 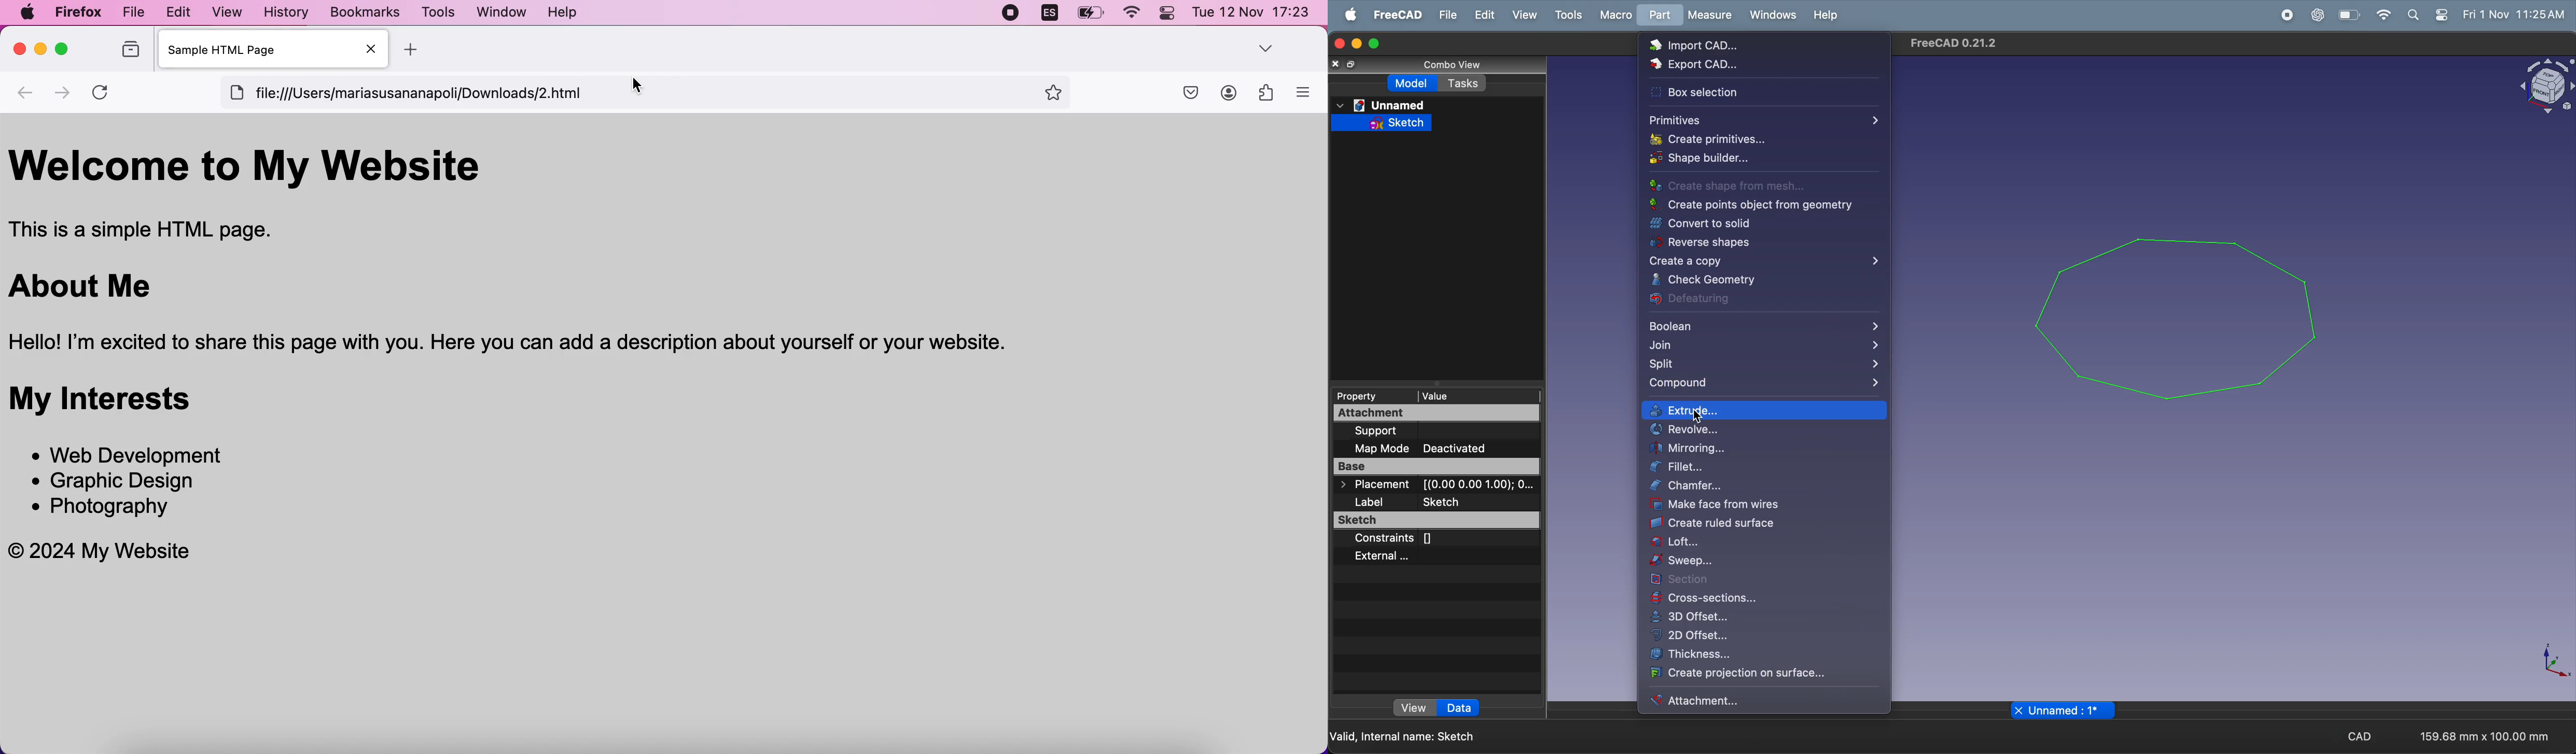 I want to click on base, so click(x=1439, y=466).